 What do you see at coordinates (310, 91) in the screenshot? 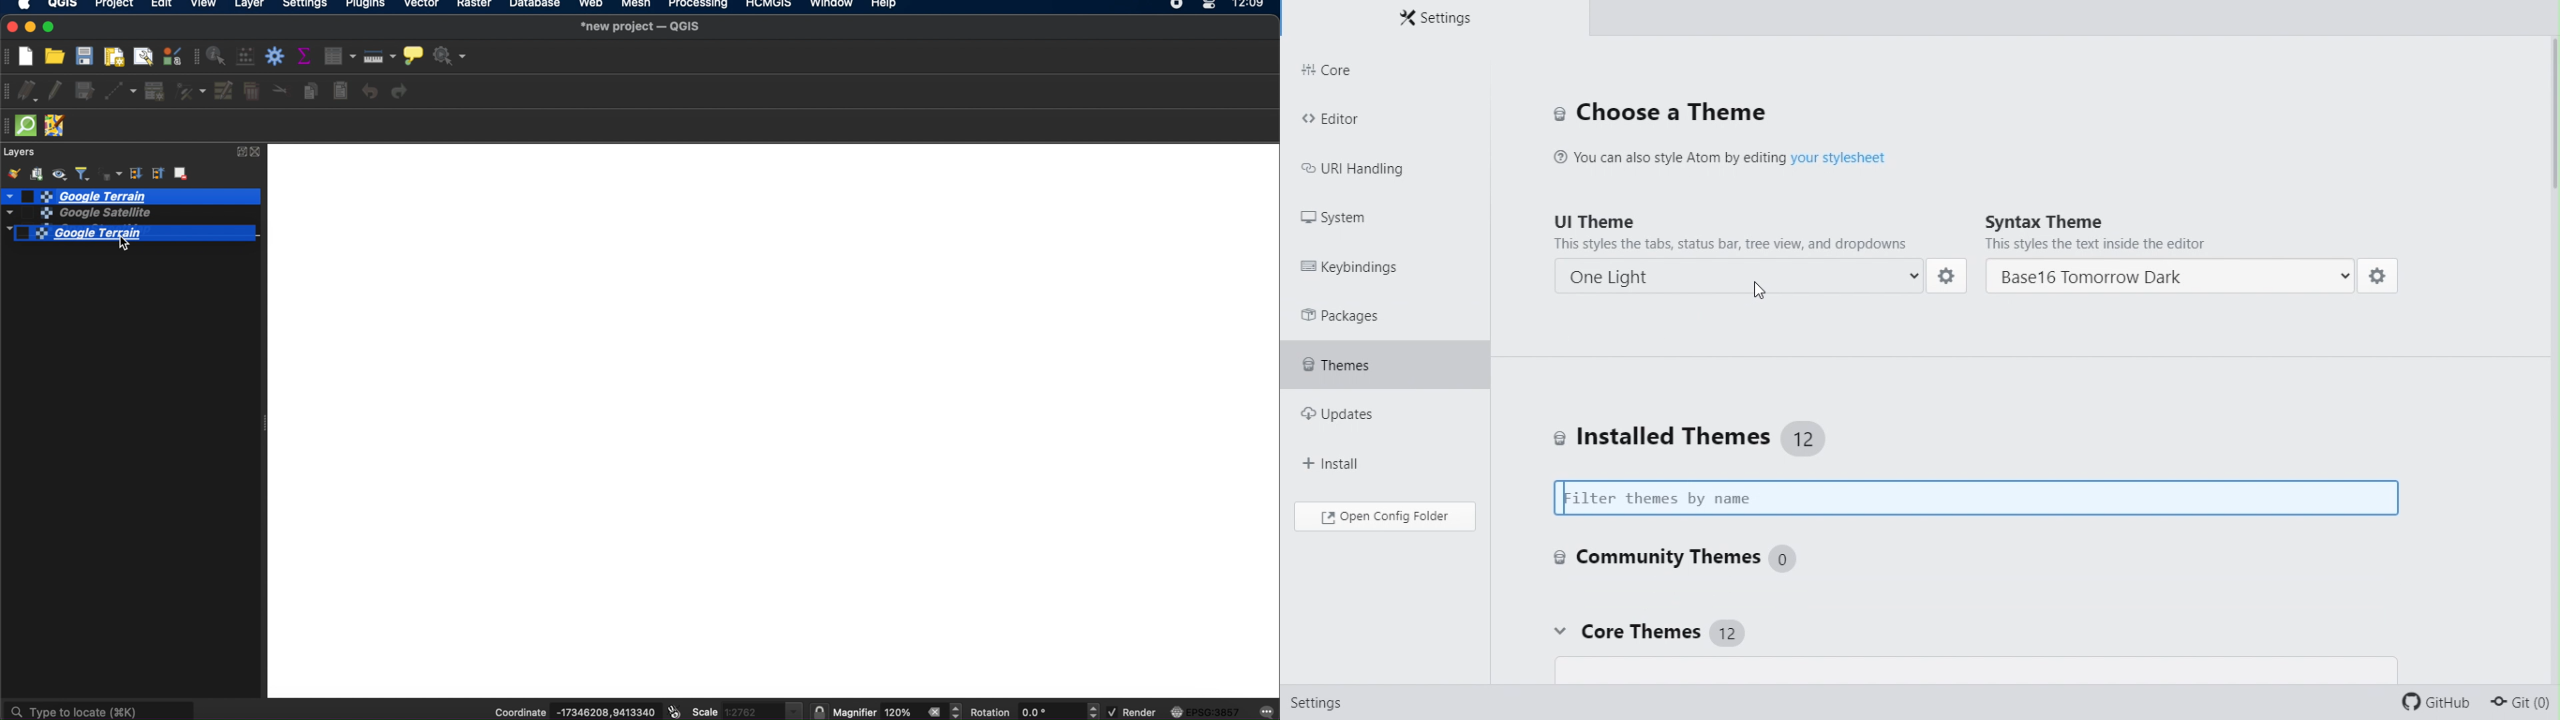
I see `copy features` at bounding box center [310, 91].